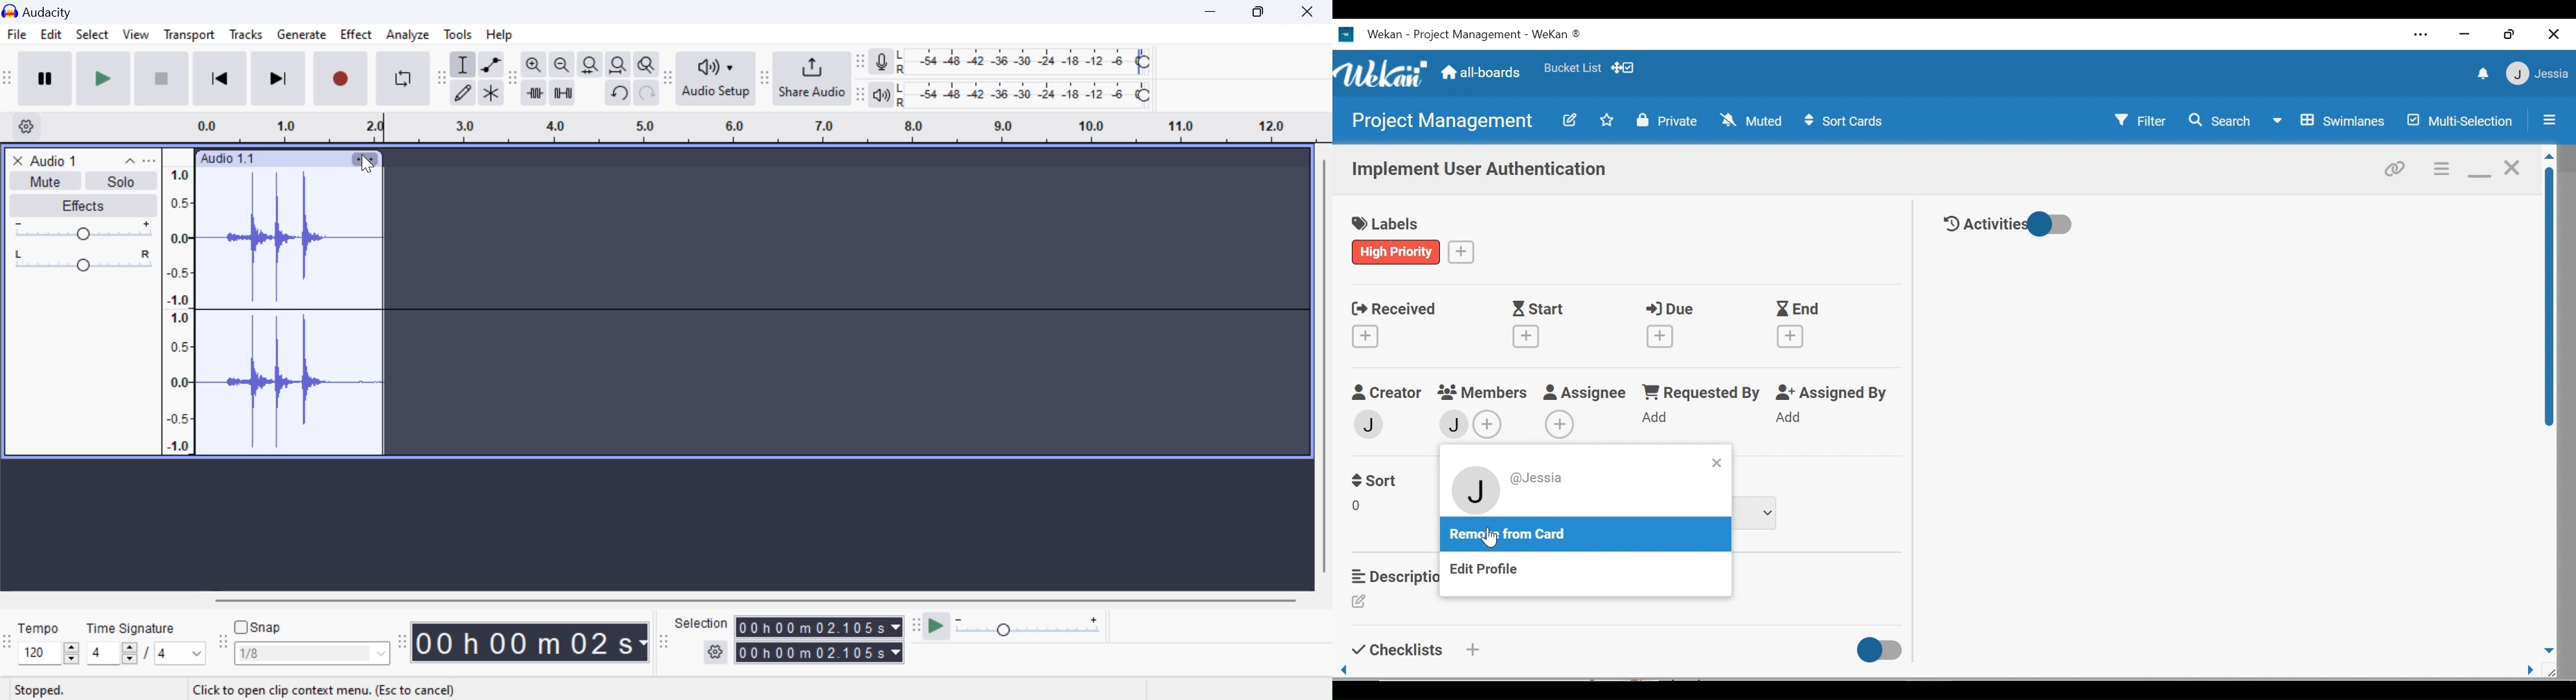 Image resolution: width=2576 pixels, height=700 pixels. I want to click on Volume, so click(80, 231).